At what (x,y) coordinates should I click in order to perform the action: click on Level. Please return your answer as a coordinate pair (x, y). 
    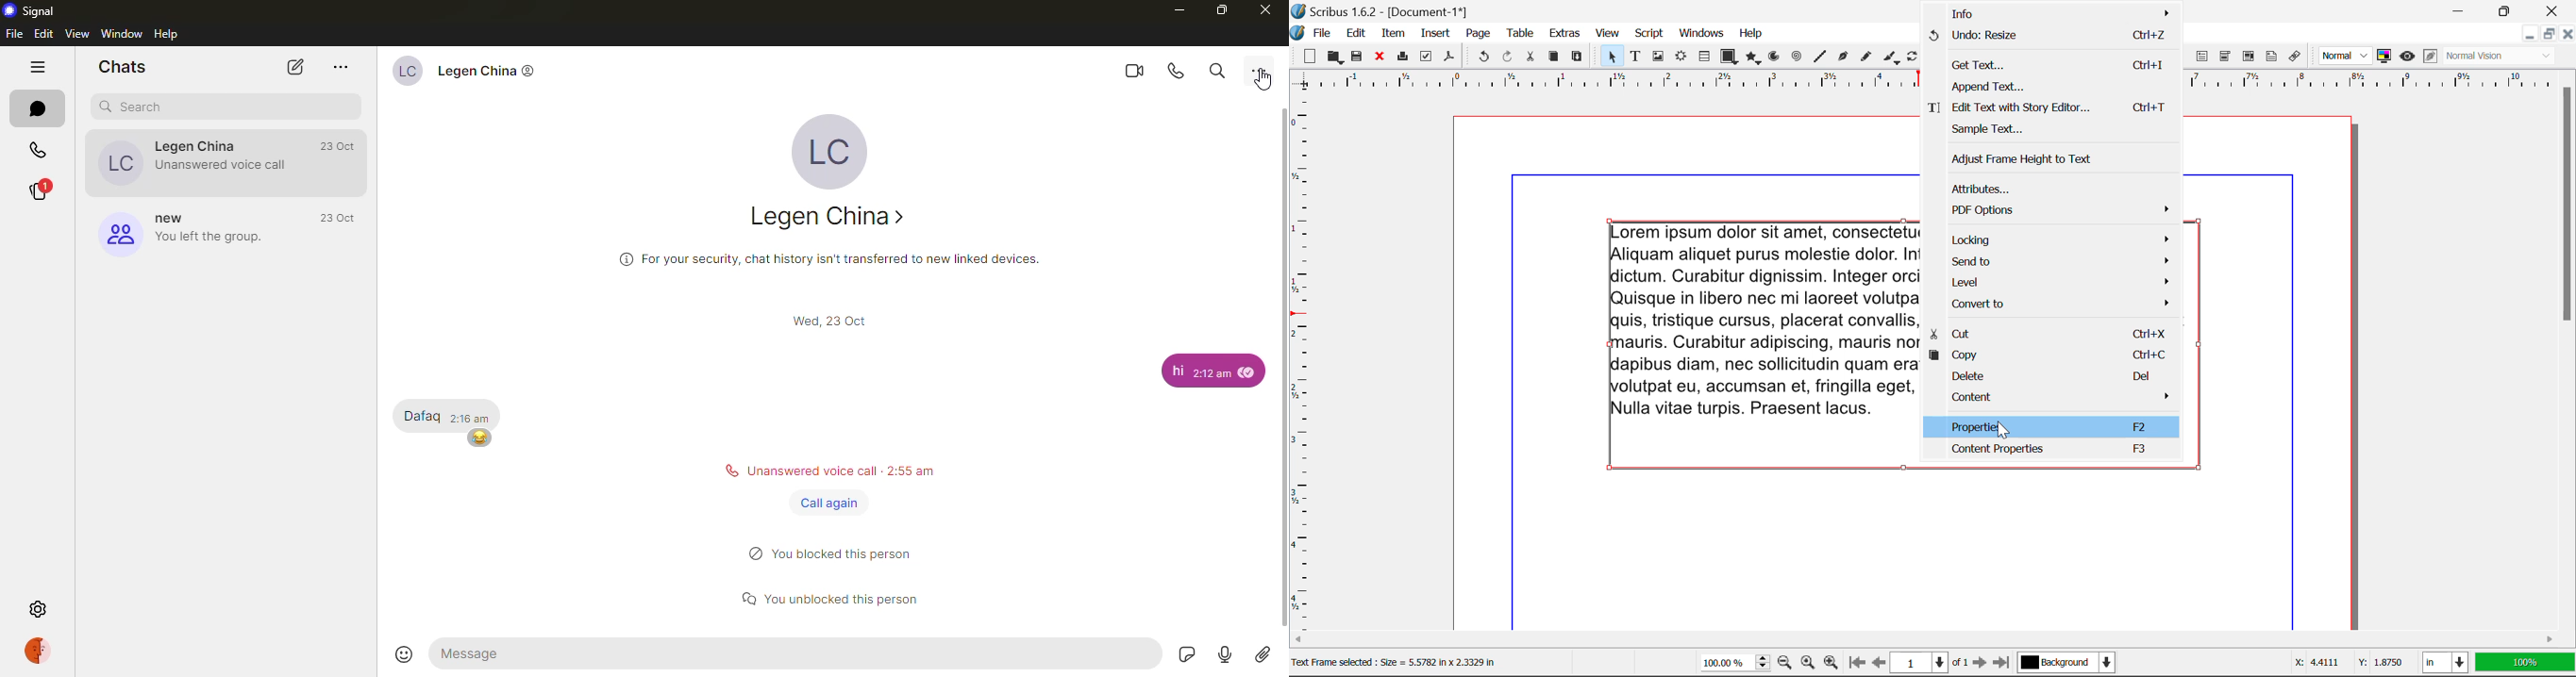
    Looking at the image, I should click on (2053, 283).